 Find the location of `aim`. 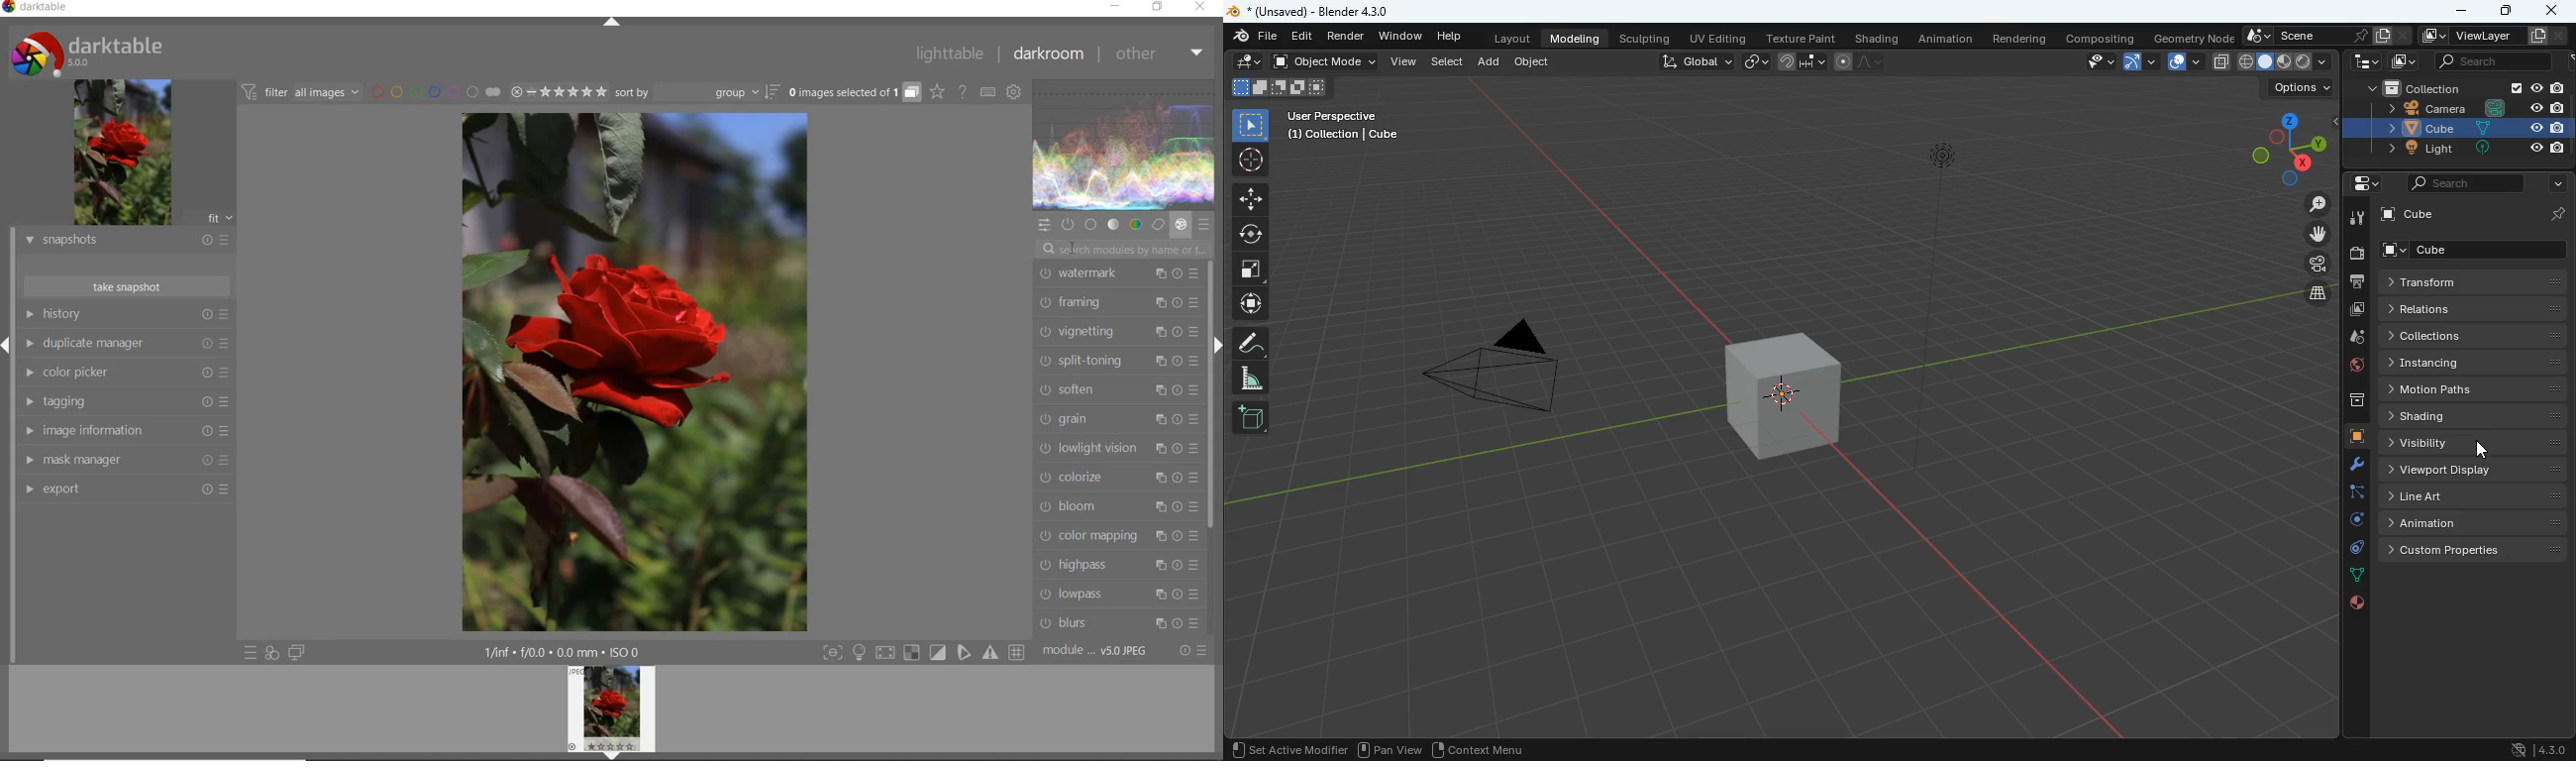

aim is located at coordinates (1251, 199).